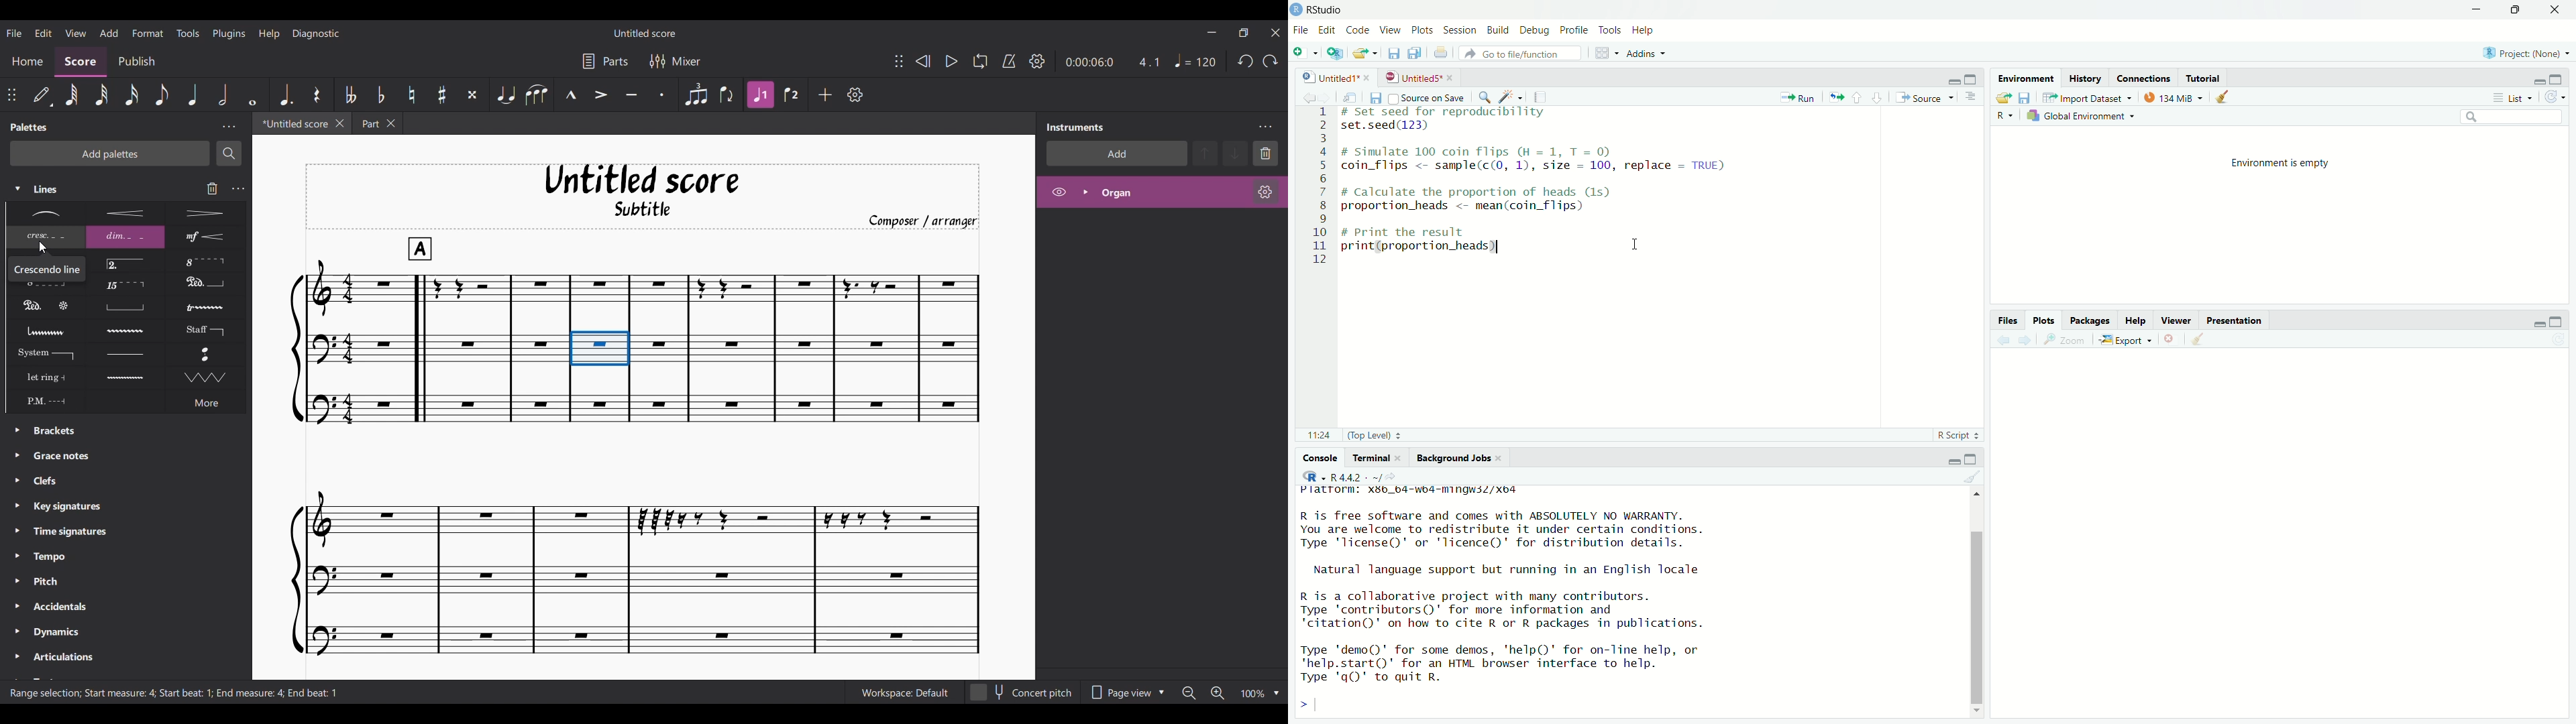  Describe the element at coordinates (1799, 97) in the screenshot. I see `run the current line or selection` at that location.